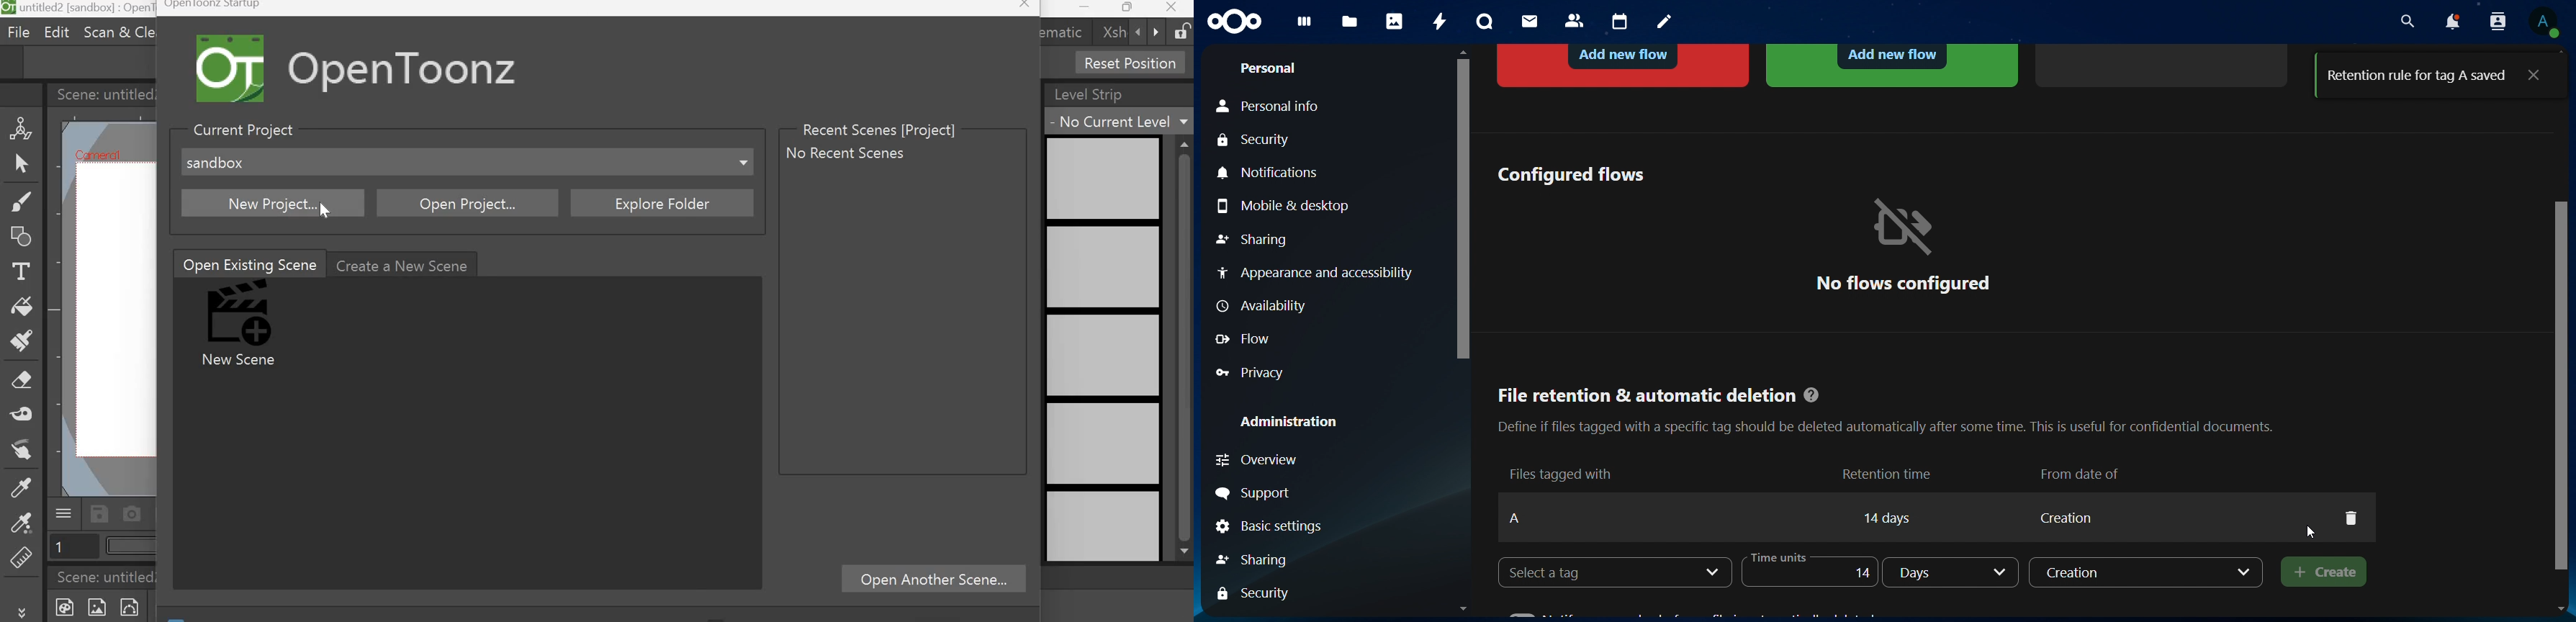 This screenshot has height=644, width=2576. Describe the element at coordinates (1258, 141) in the screenshot. I see `security` at that location.